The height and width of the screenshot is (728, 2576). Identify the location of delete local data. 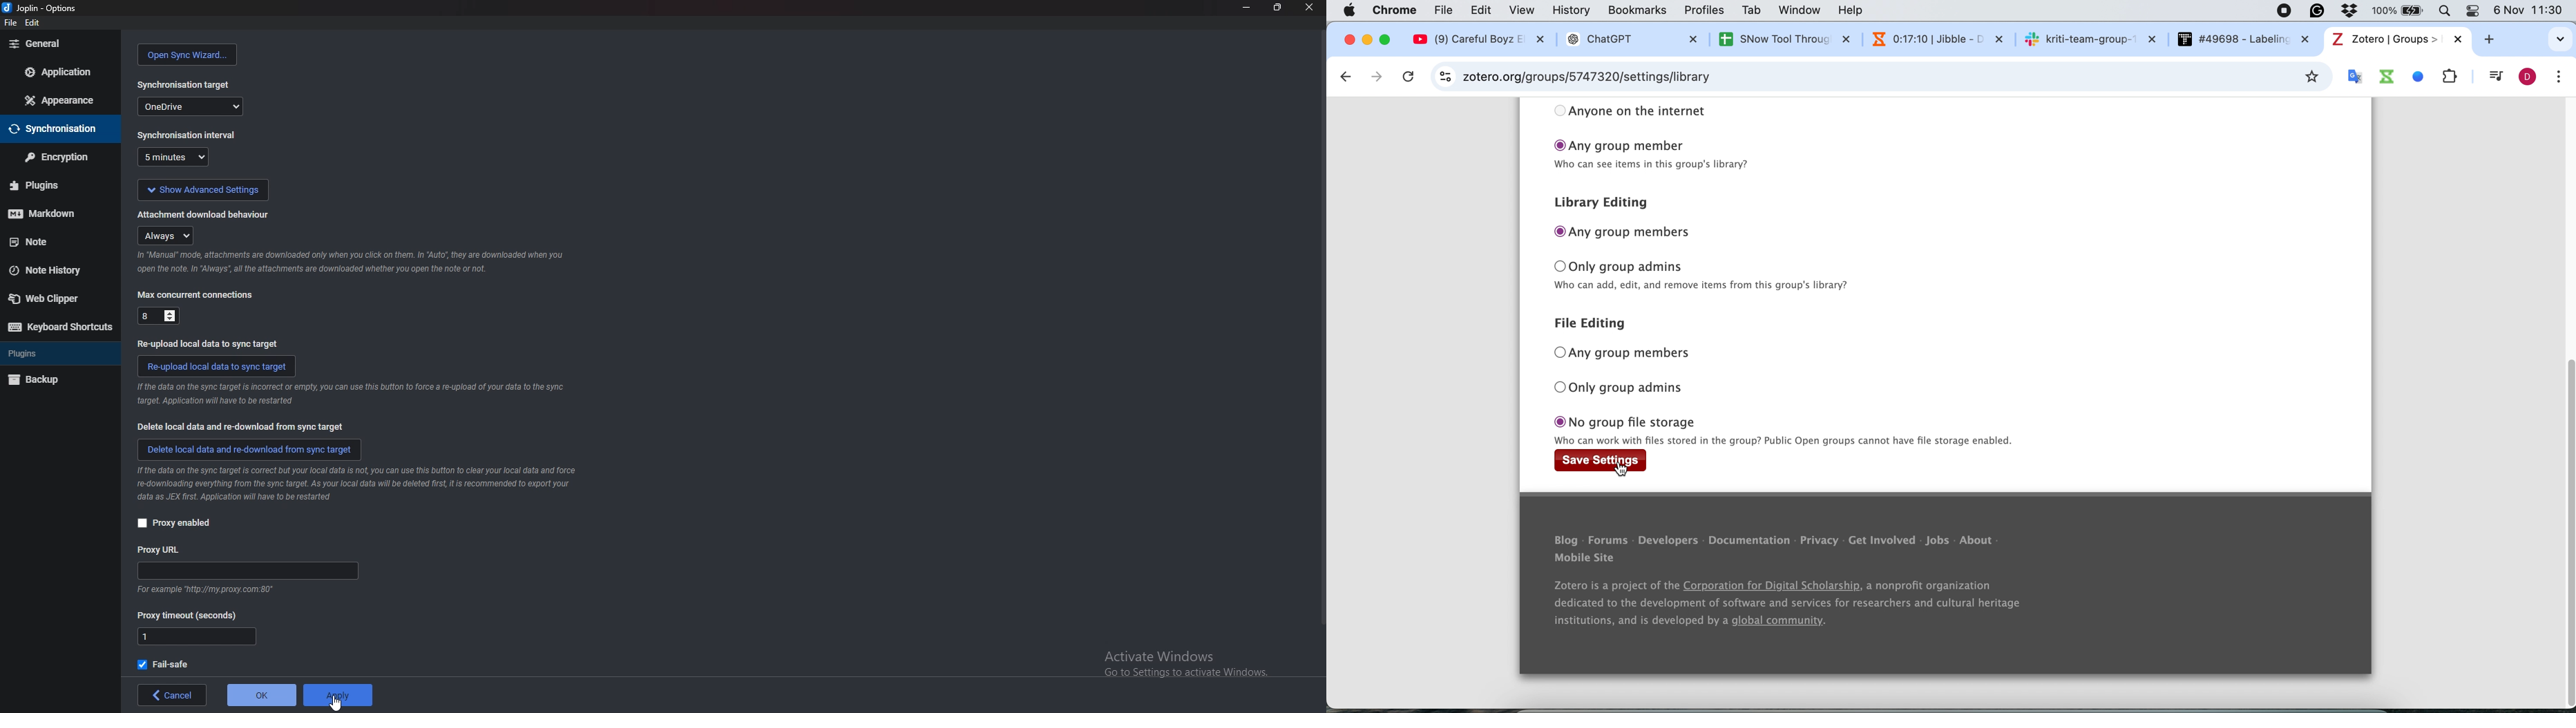
(237, 426).